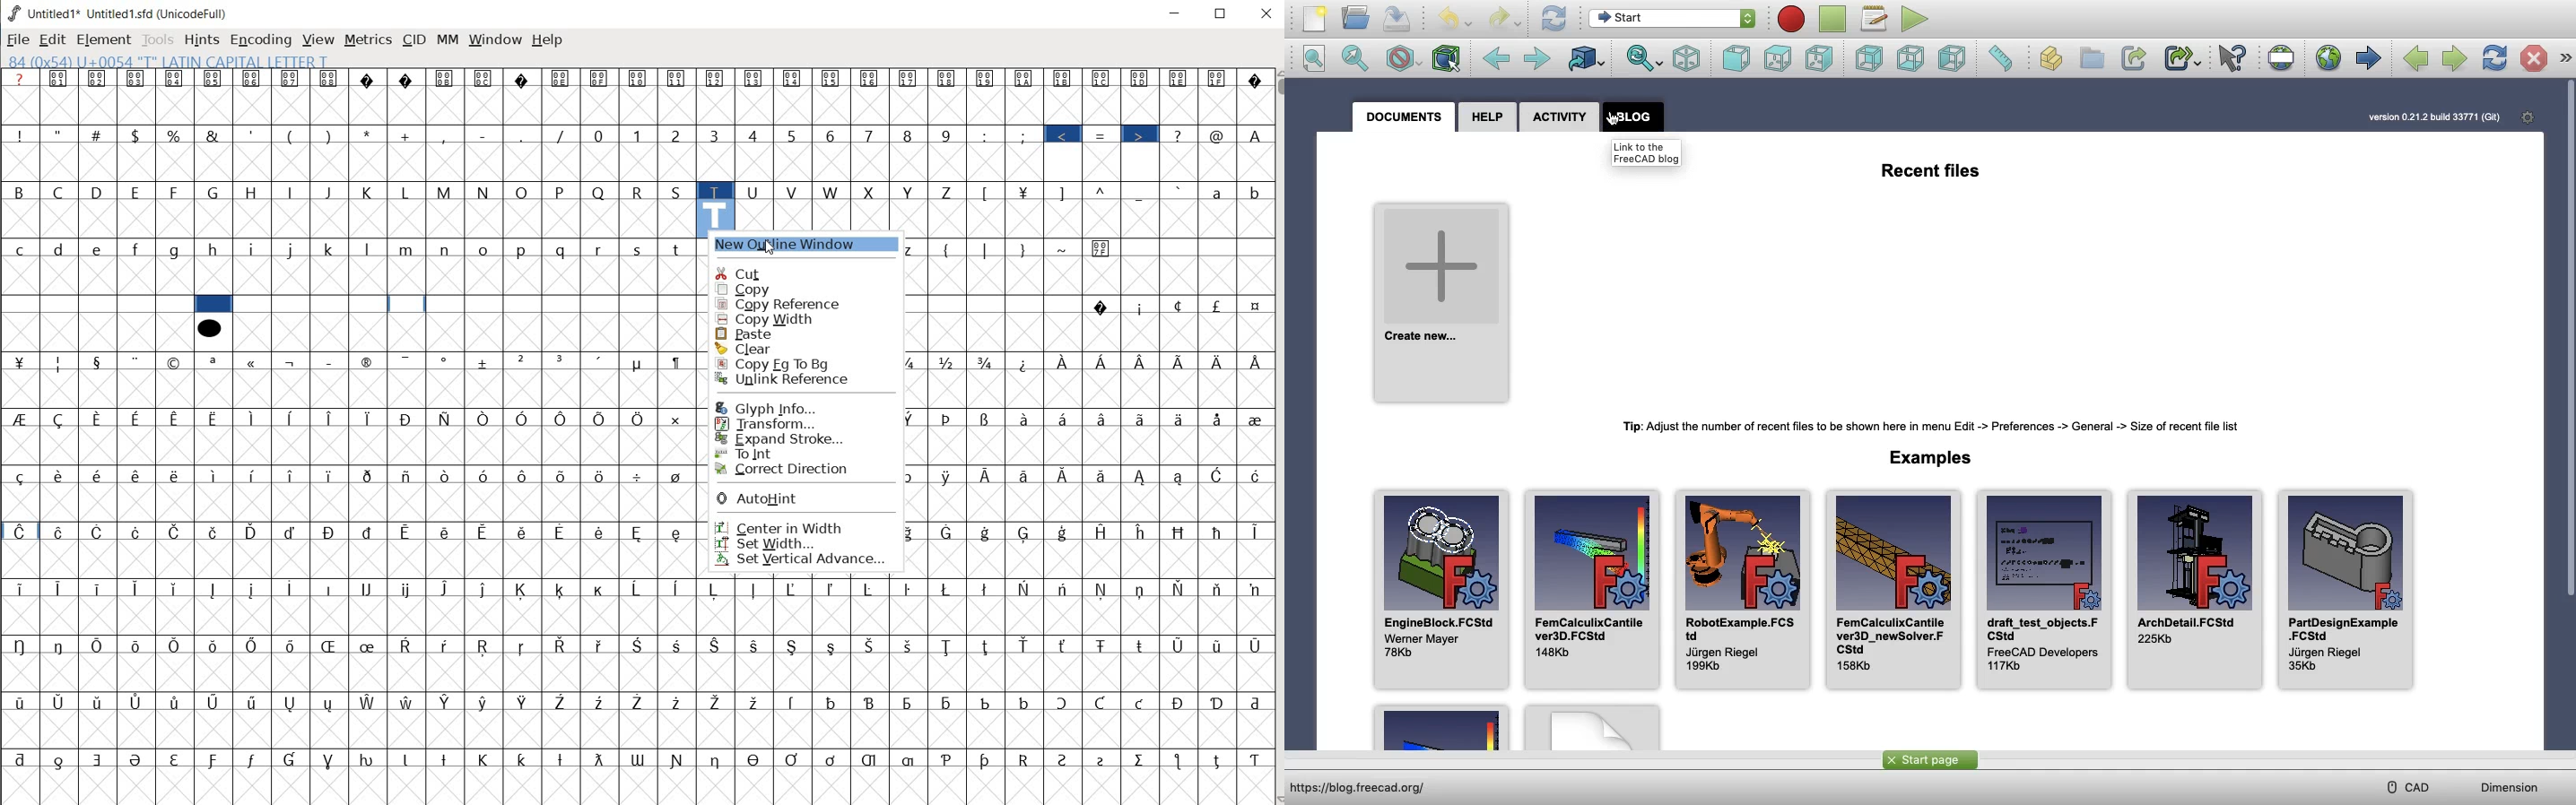 The image size is (2576, 812). Describe the element at coordinates (679, 759) in the screenshot. I see `Symbol` at that location.